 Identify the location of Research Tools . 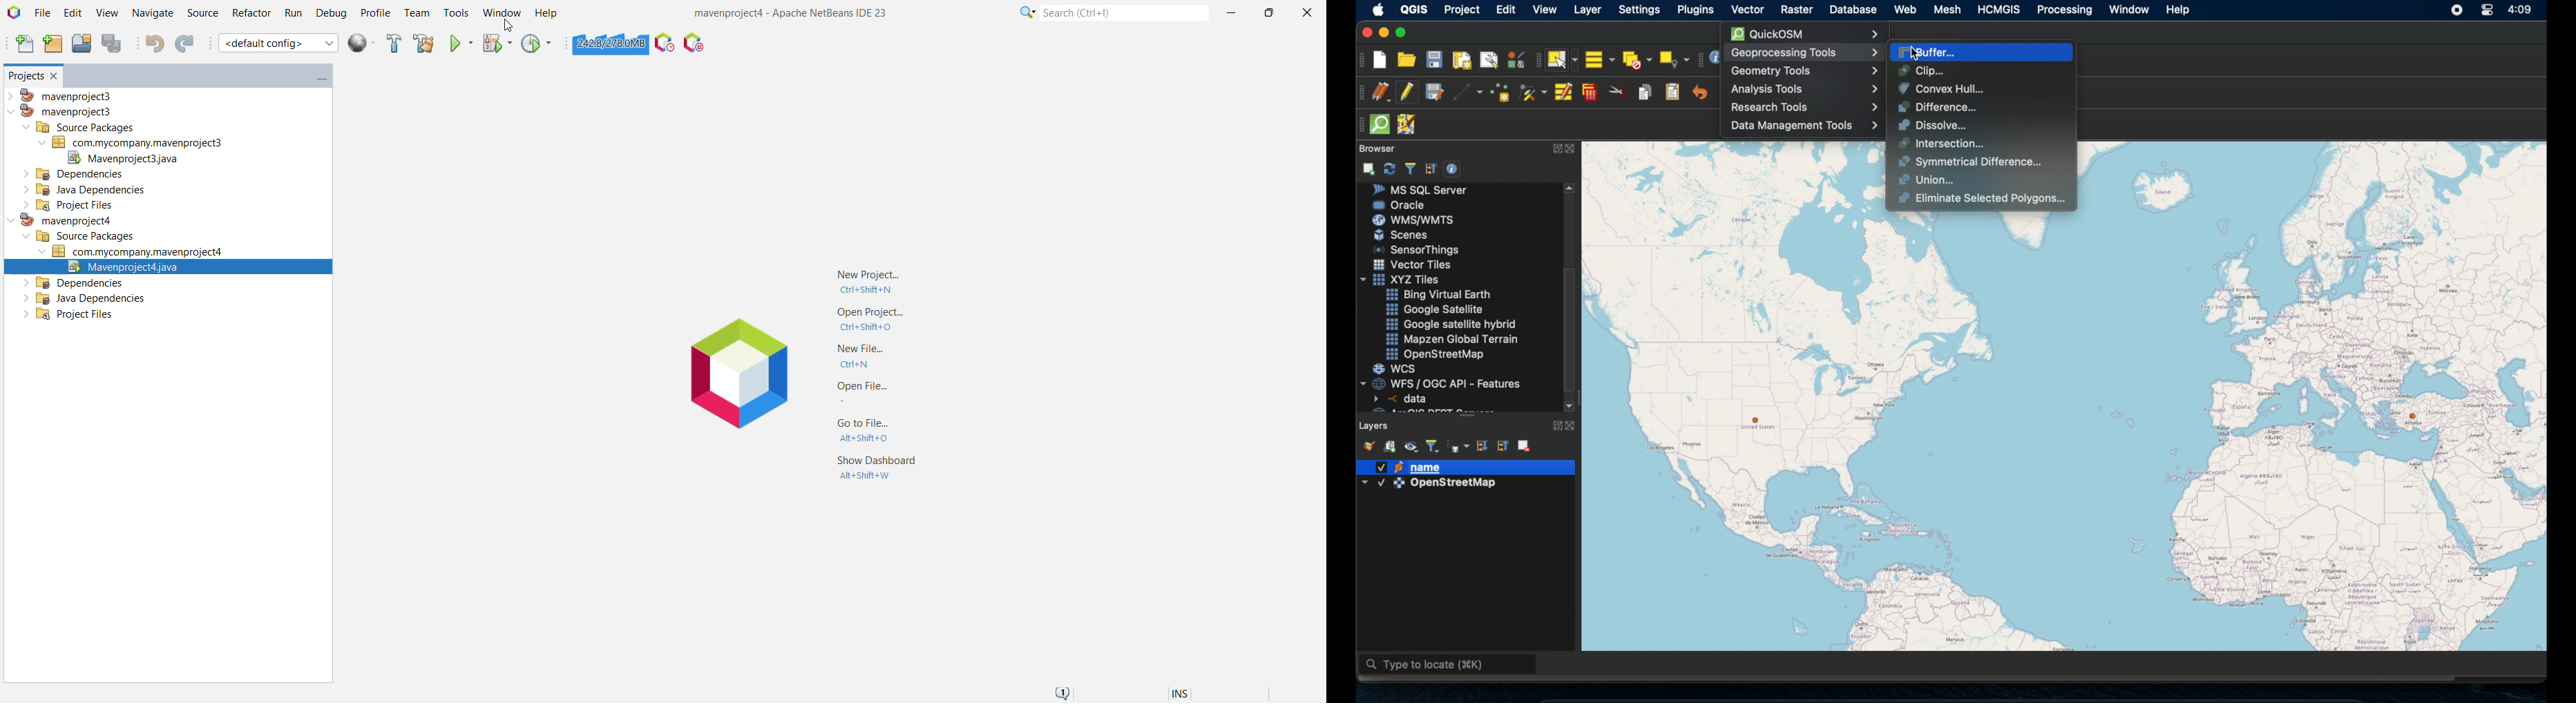
(1802, 108).